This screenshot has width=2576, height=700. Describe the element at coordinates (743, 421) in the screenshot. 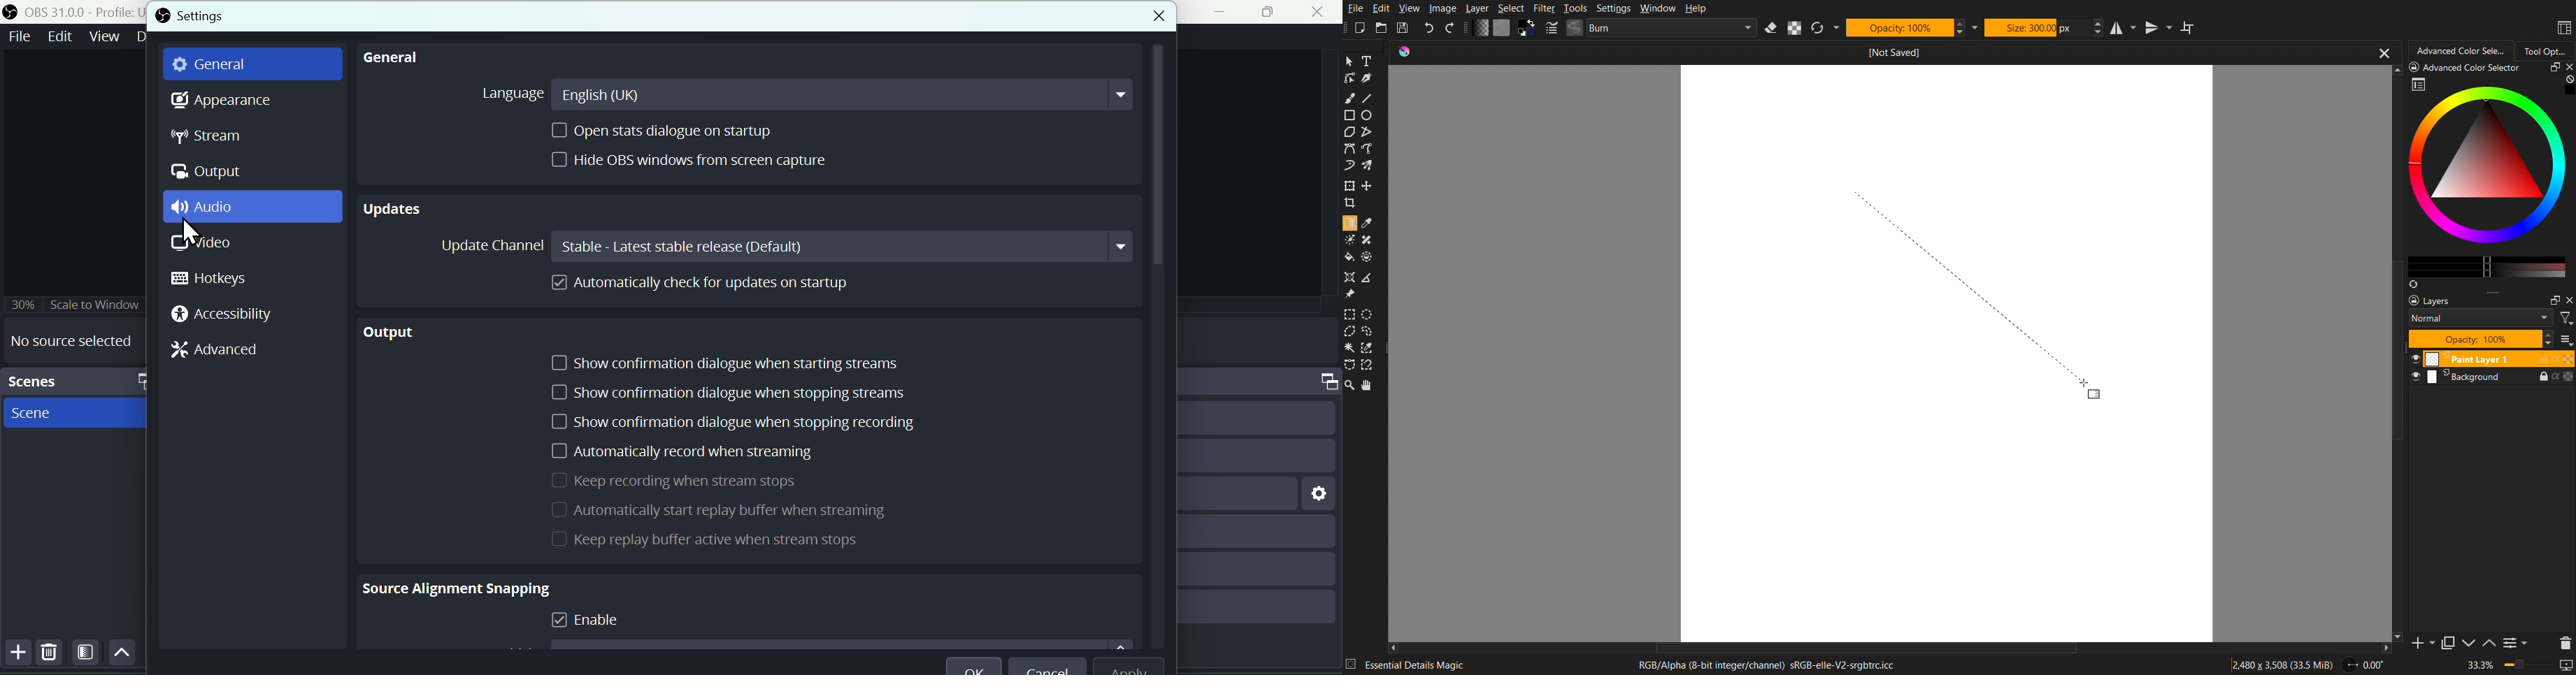

I see `Show confirmation dialogue when stopping recording` at that location.